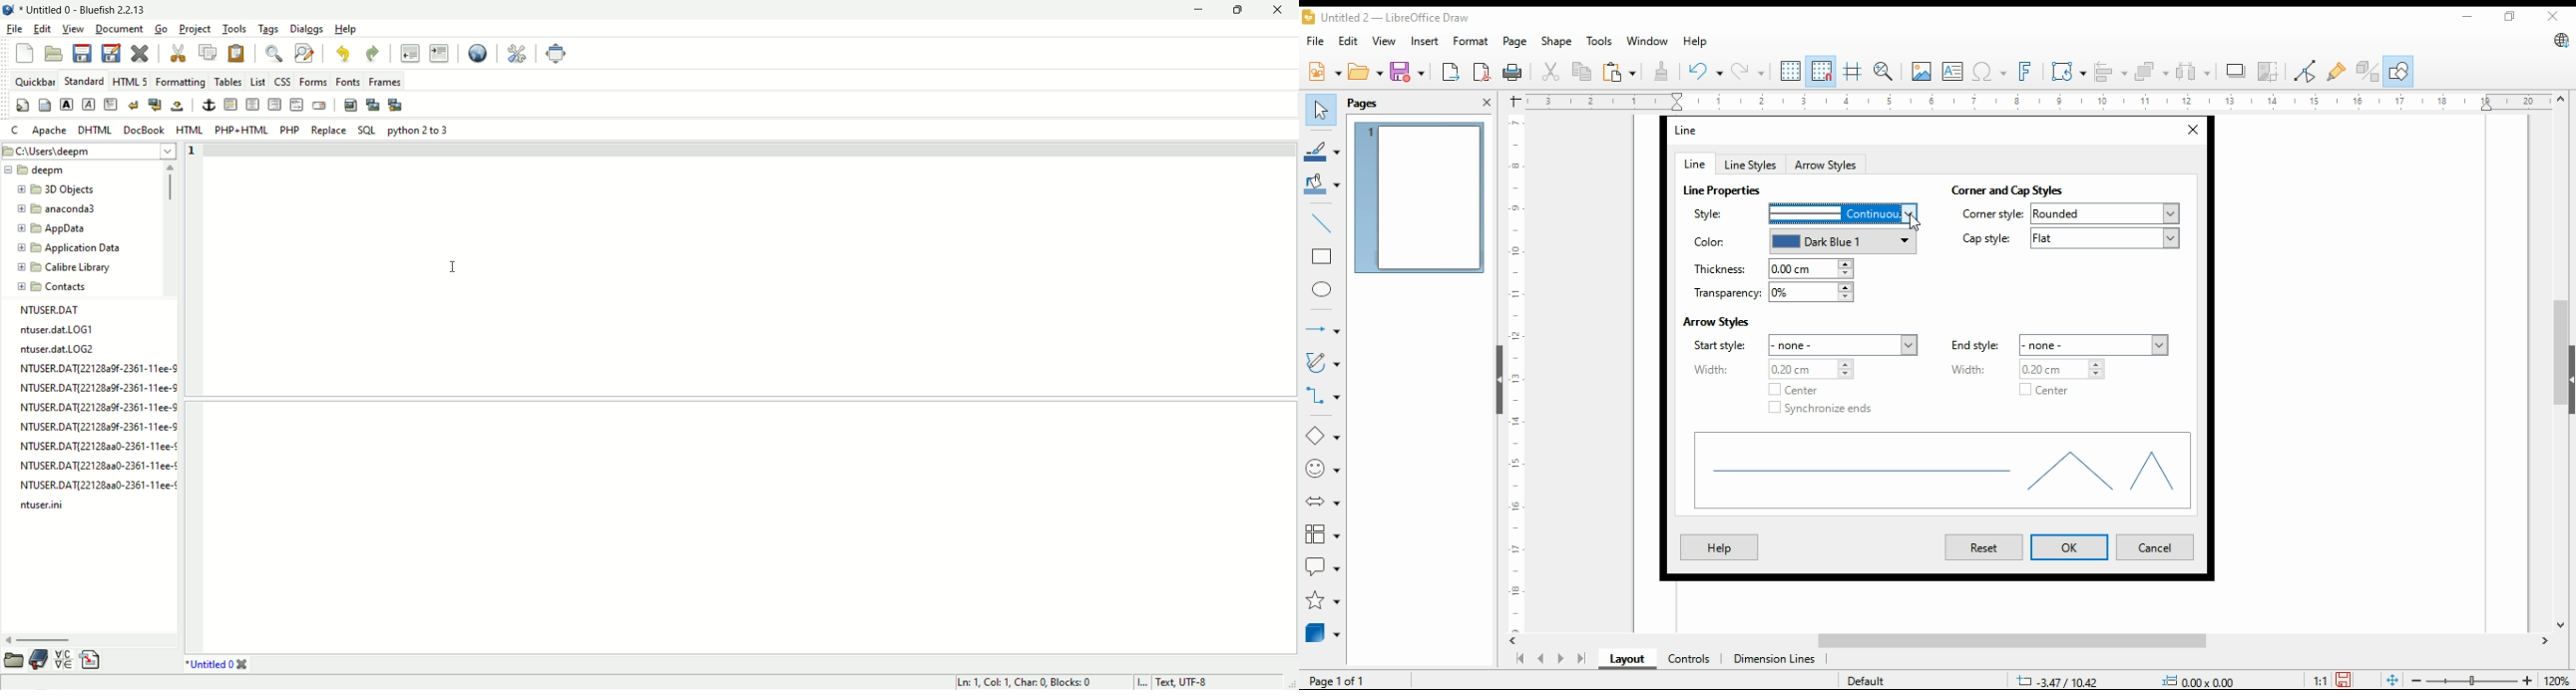  I want to click on view in browser, so click(478, 54).